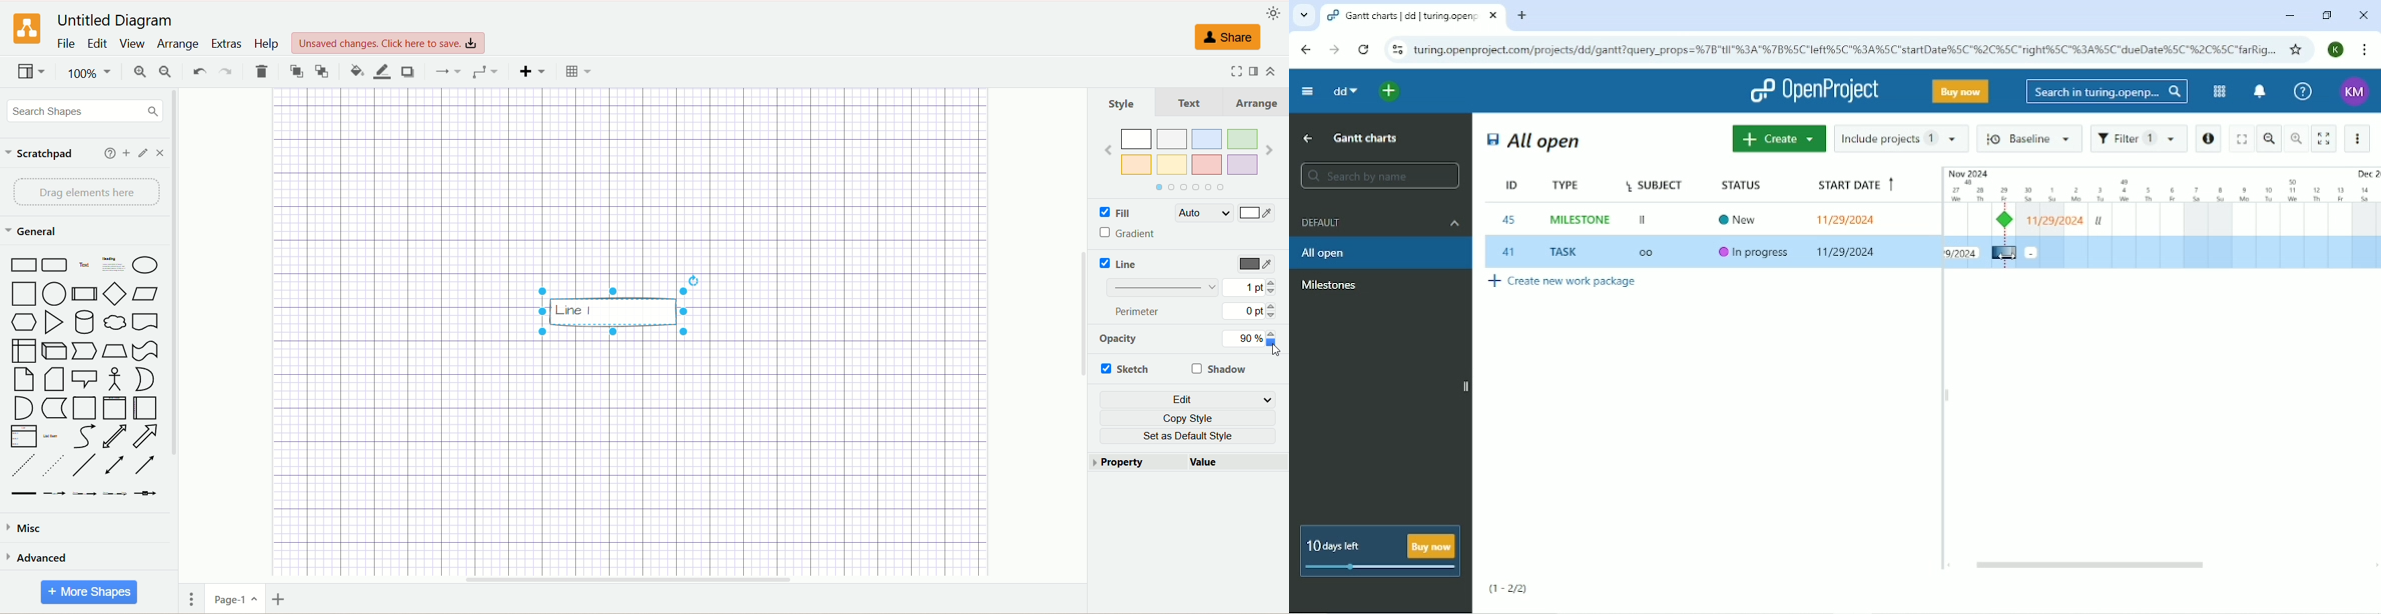  I want to click on Help, so click(2301, 90).